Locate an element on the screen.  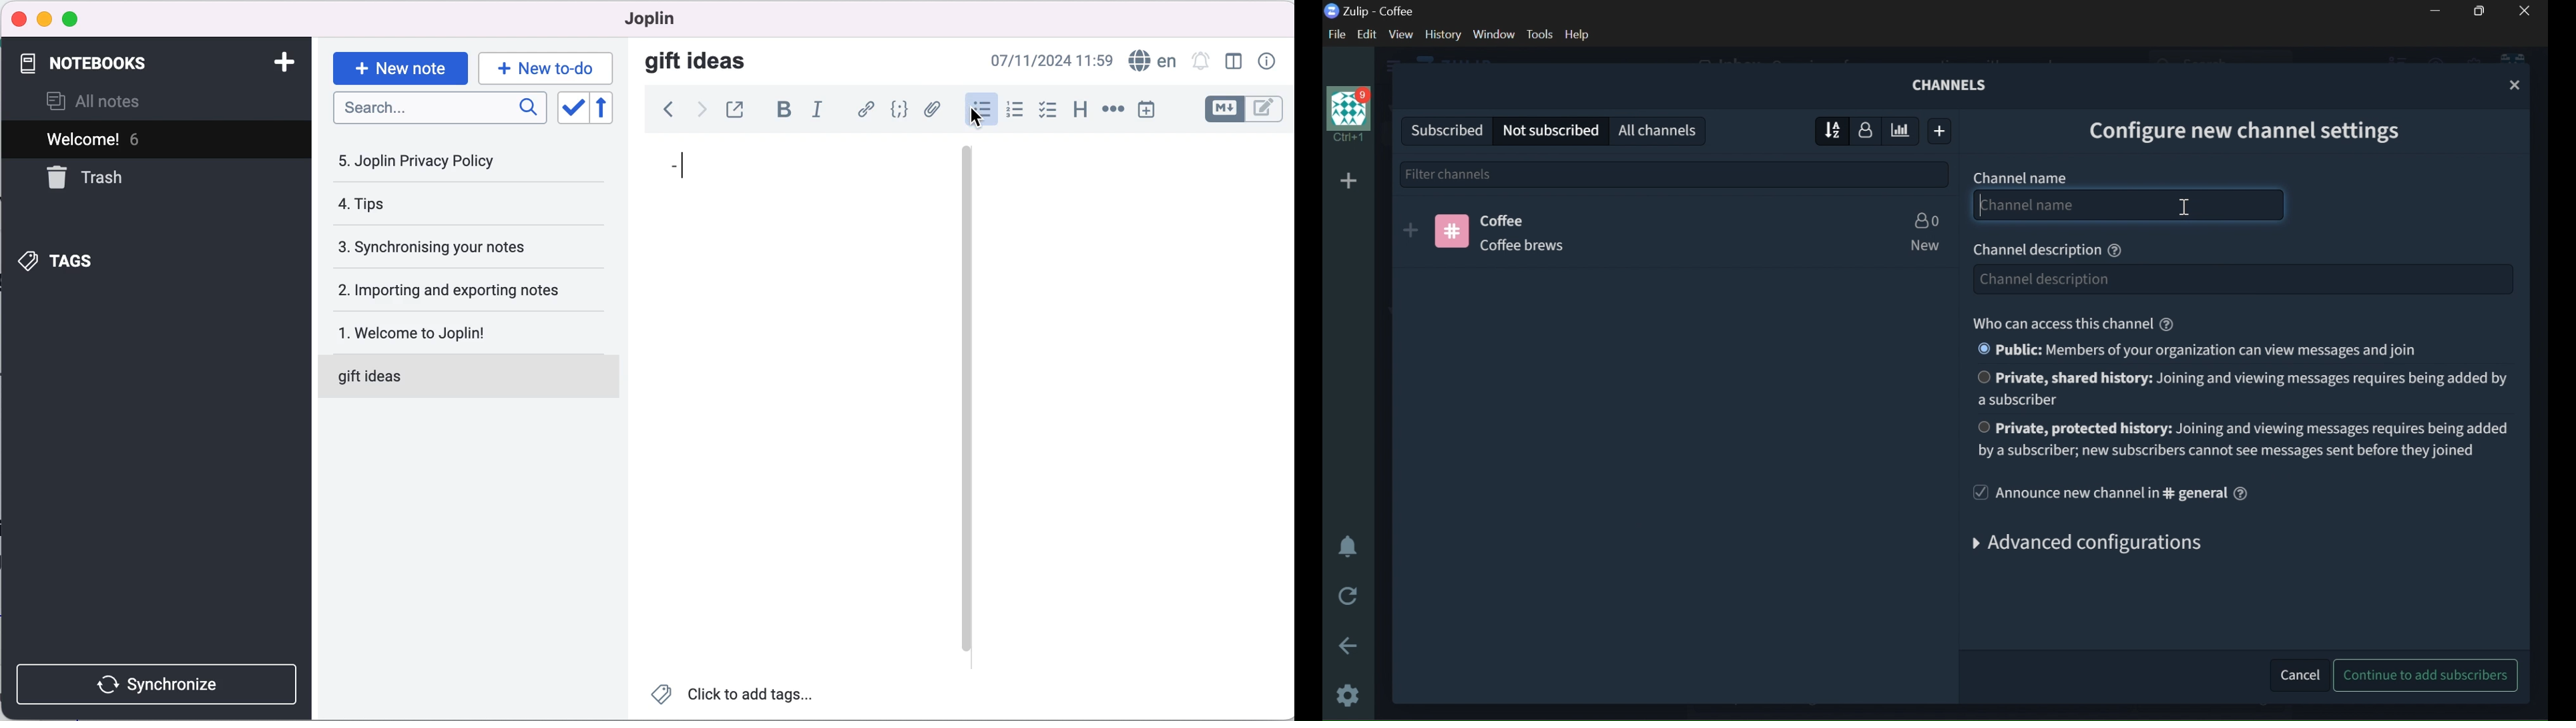
RELOAD is located at coordinates (1350, 594).